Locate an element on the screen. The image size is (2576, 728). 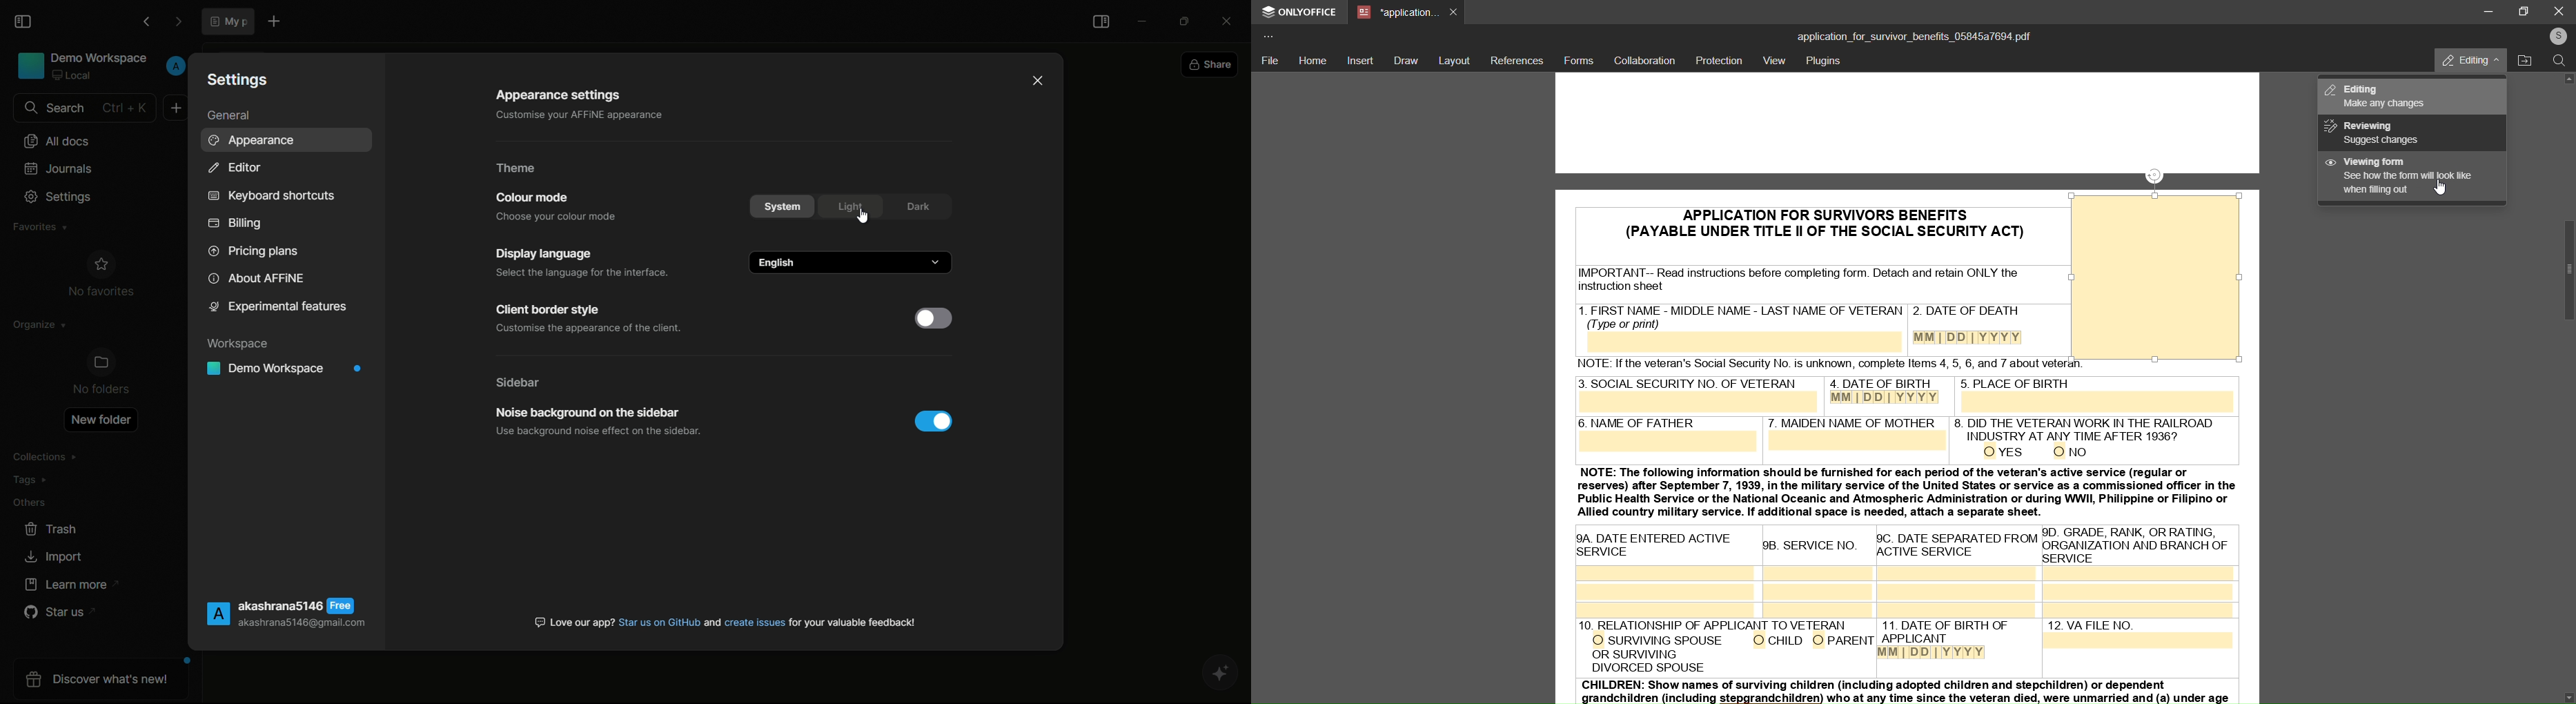
close is located at coordinates (2559, 10).